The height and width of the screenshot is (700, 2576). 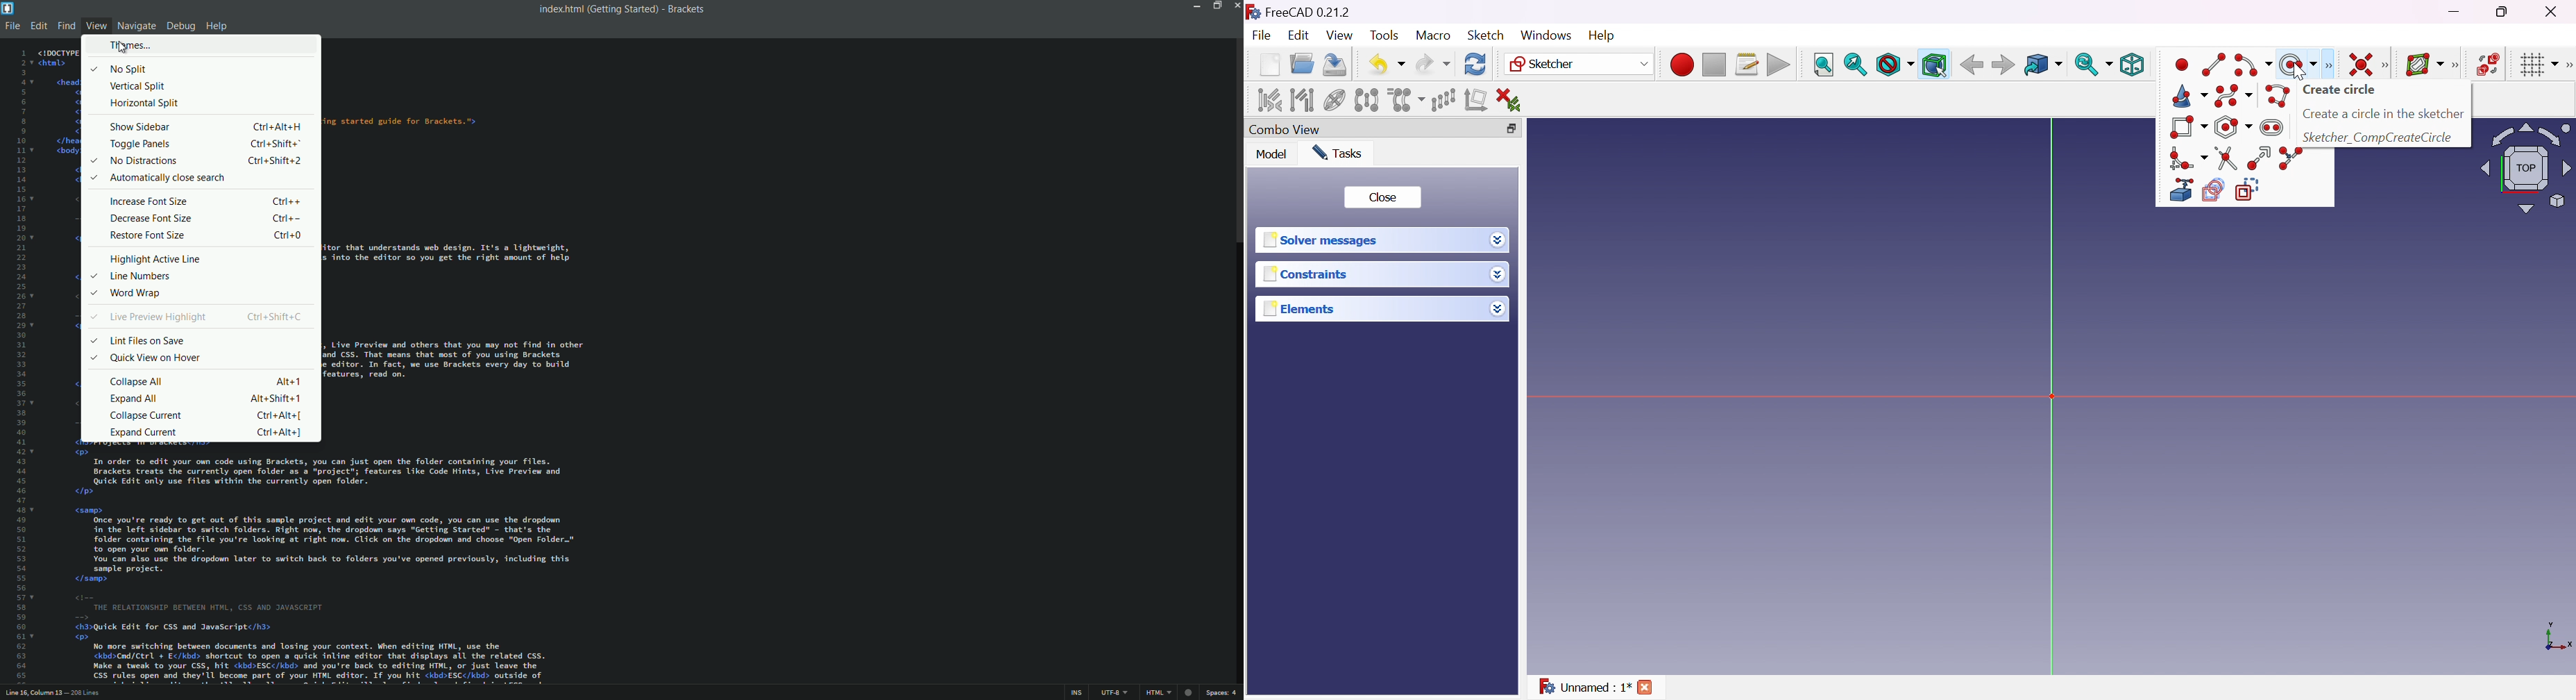 What do you see at coordinates (1323, 238) in the screenshot?
I see `Solver messages` at bounding box center [1323, 238].